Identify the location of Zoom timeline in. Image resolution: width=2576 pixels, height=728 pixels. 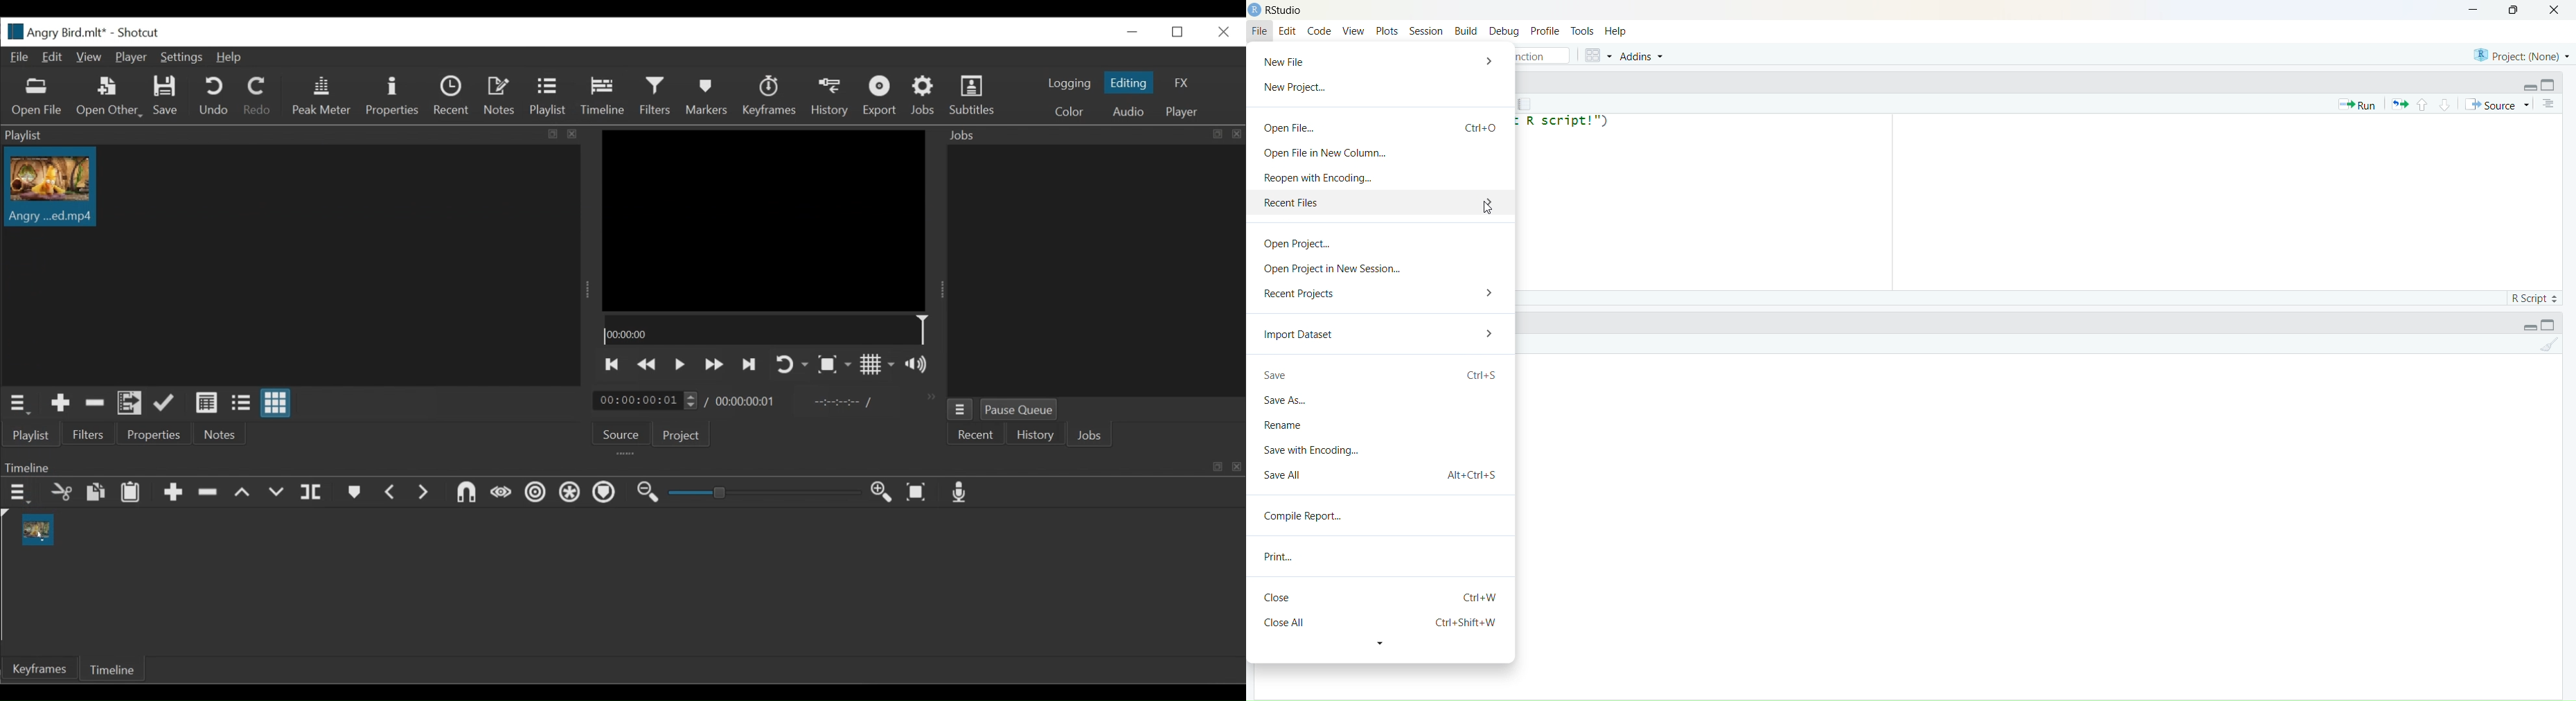
(883, 494).